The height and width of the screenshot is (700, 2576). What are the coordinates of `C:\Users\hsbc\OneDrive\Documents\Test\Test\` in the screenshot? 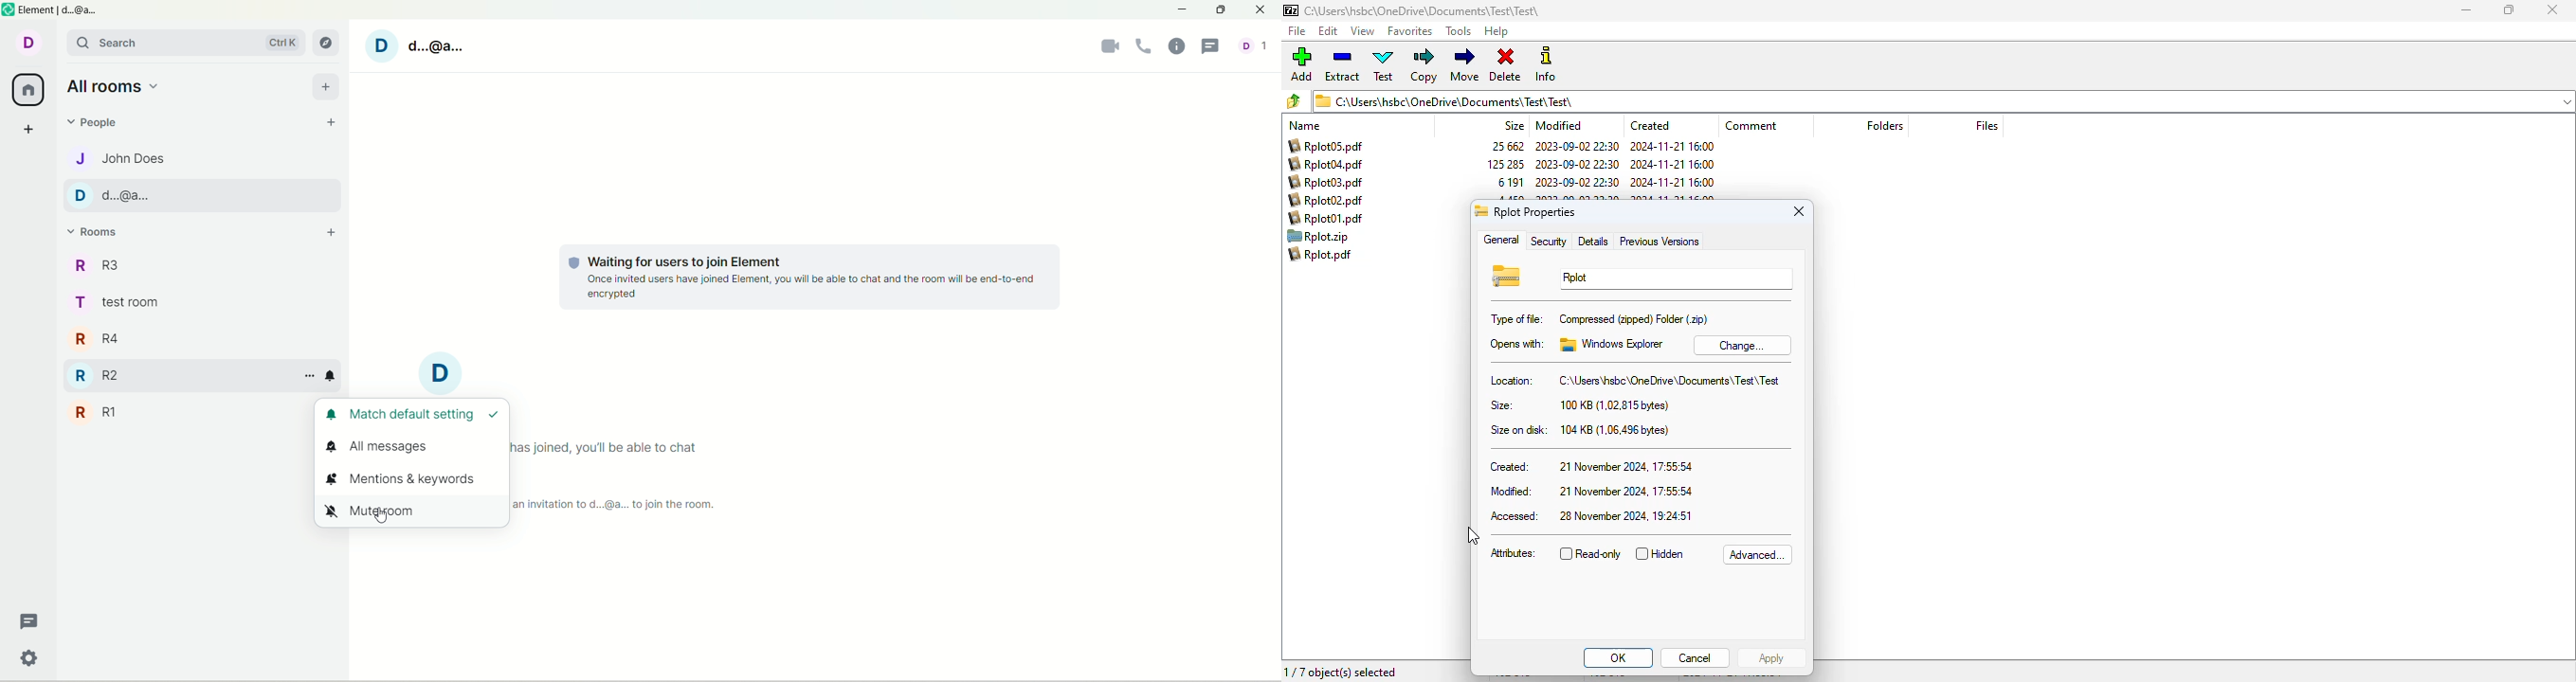 It's located at (1424, 11).